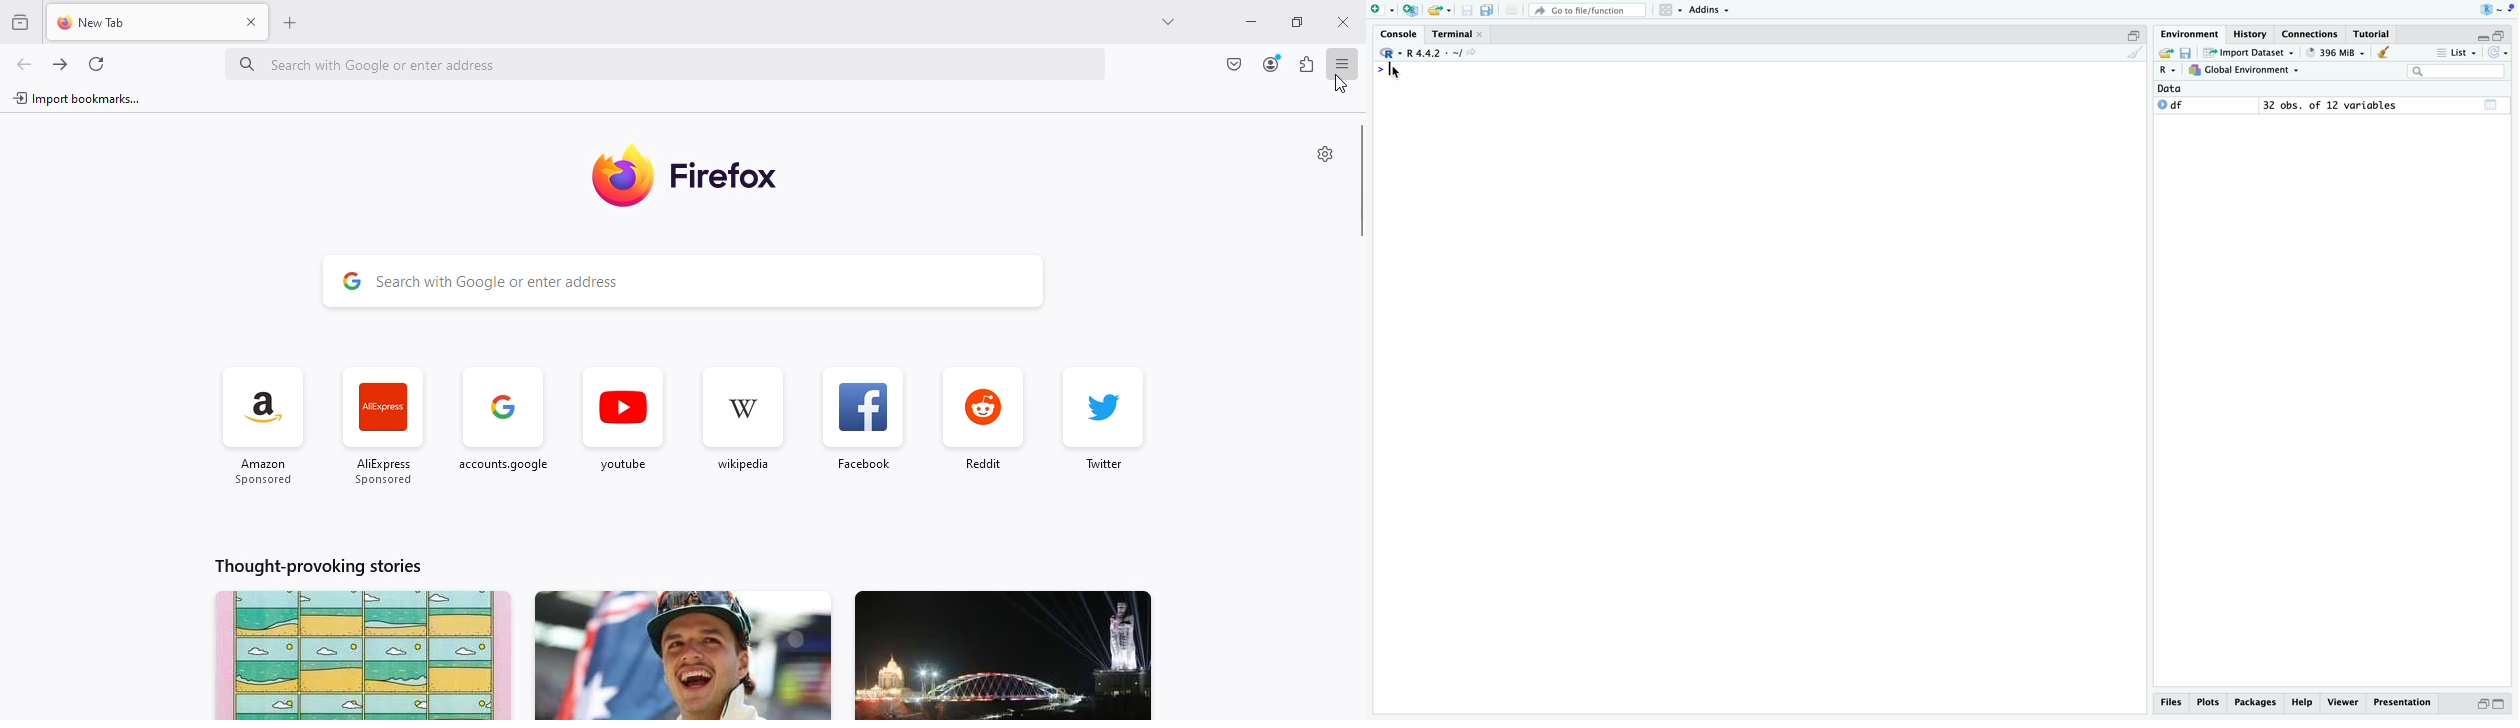  I want to click on Import Datasets, so click(2249, 52).